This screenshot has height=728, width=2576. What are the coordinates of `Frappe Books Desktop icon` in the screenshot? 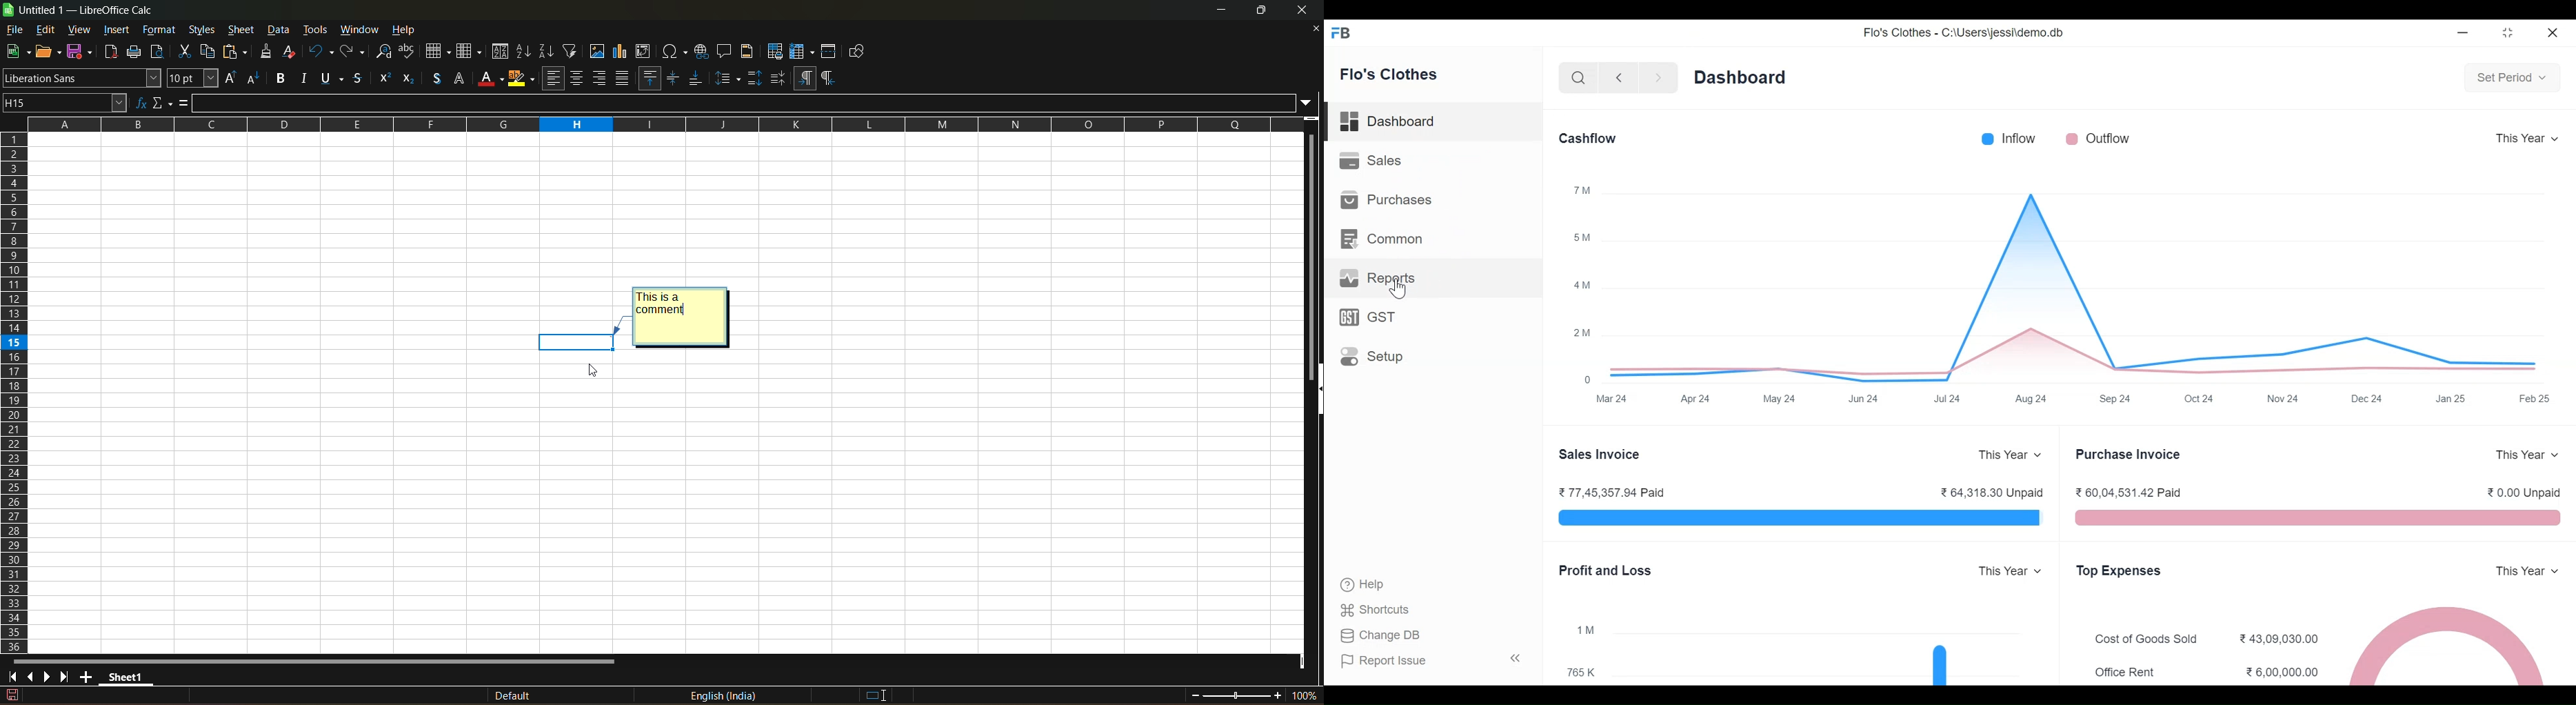 It's located at (1342, 34).